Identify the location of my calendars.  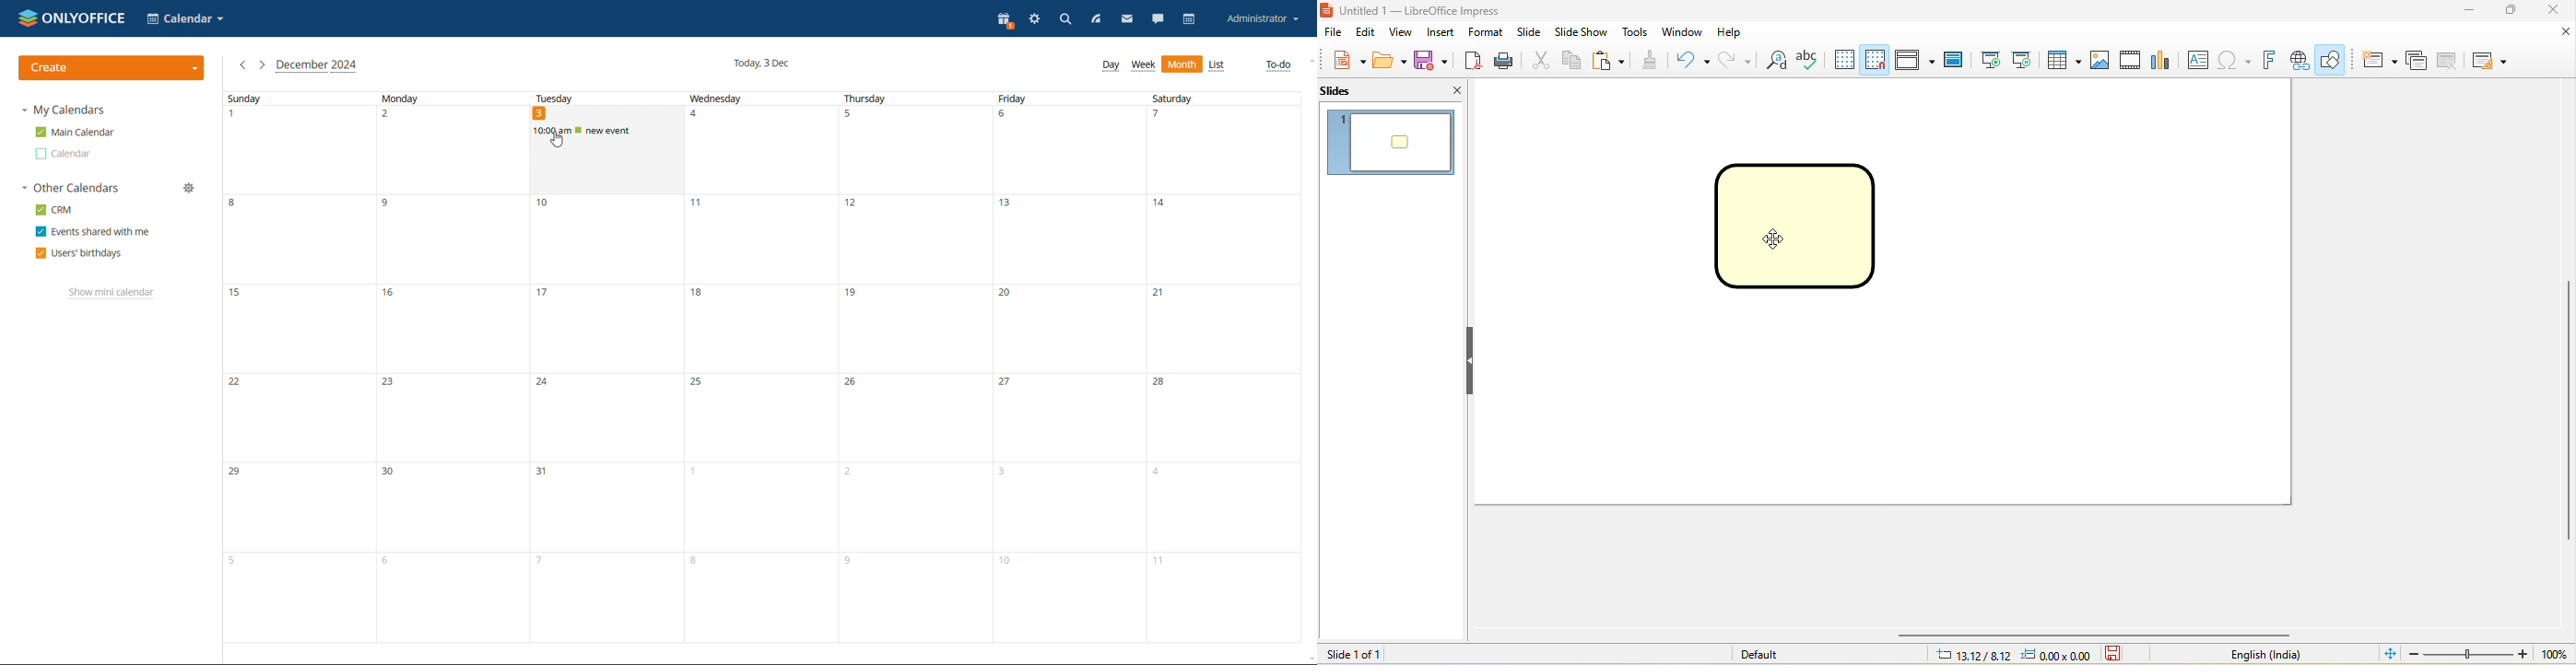
(65, 110).